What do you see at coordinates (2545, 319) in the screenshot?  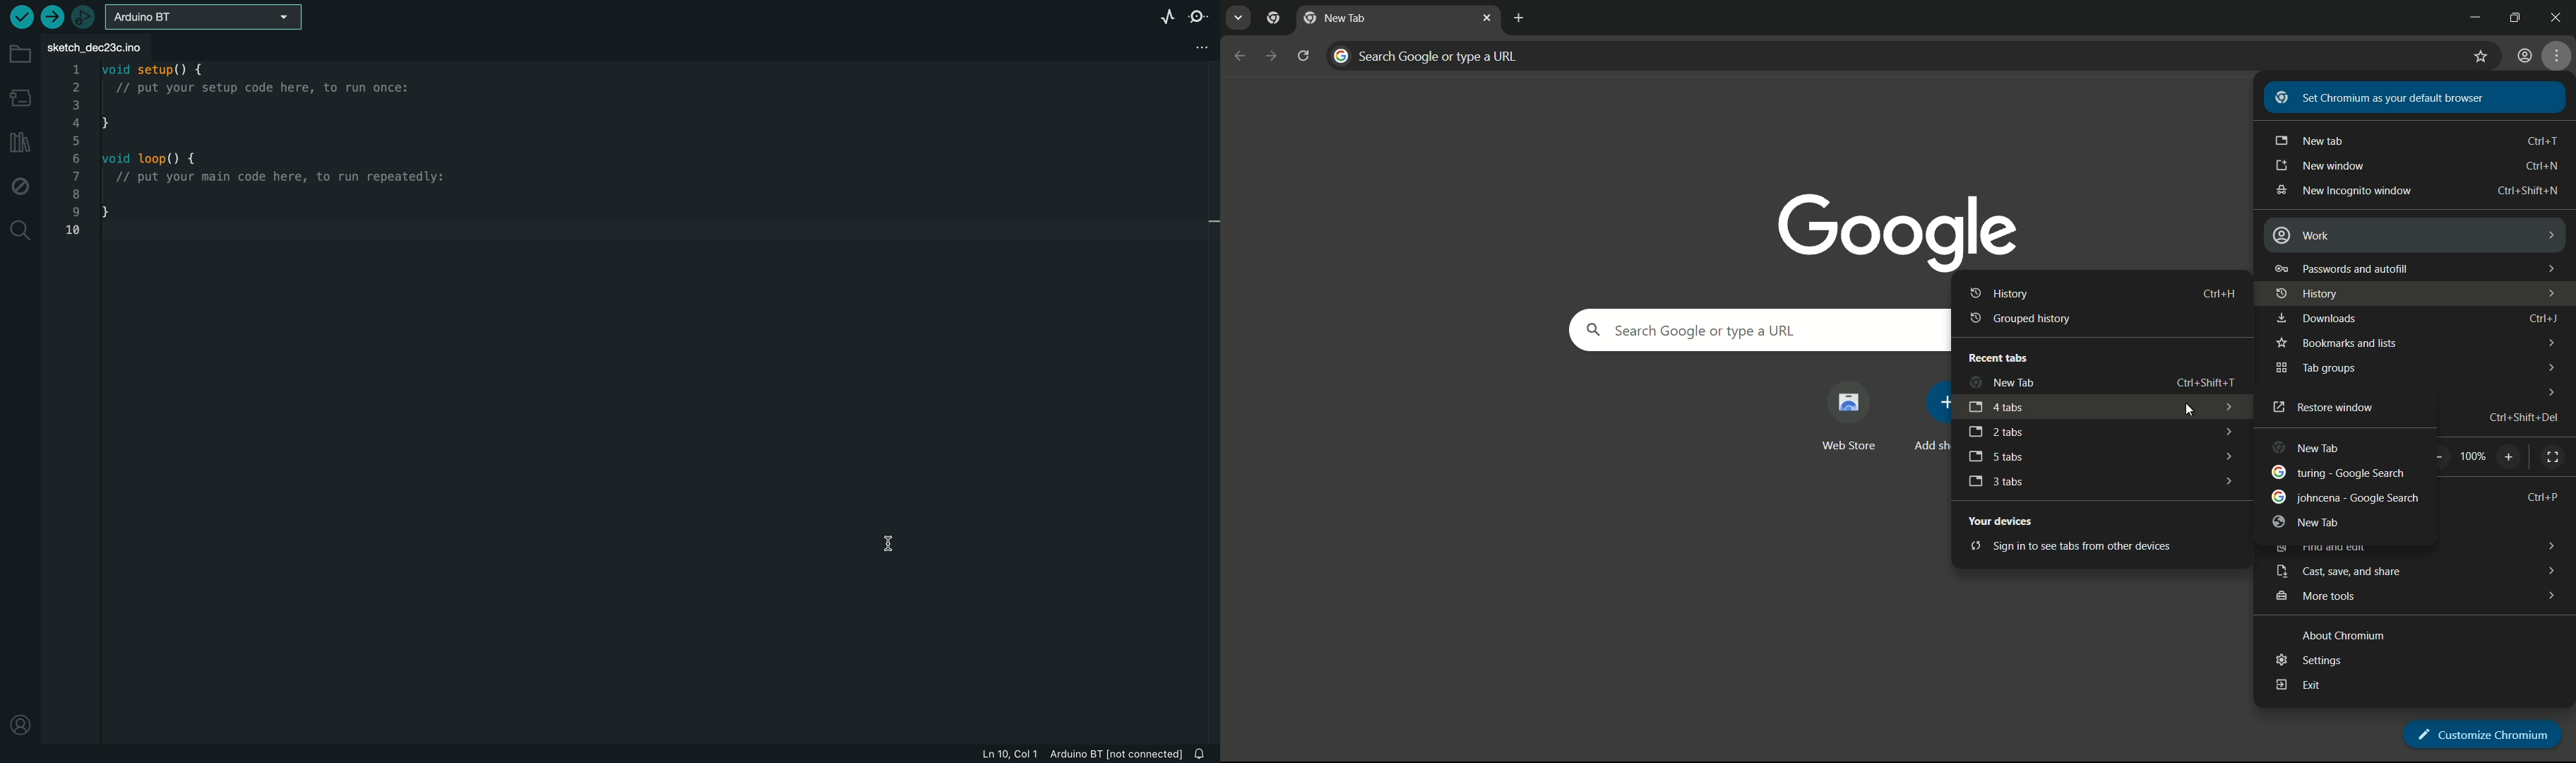 I see `Ctrl + J` at bounding box center [2545, 319].